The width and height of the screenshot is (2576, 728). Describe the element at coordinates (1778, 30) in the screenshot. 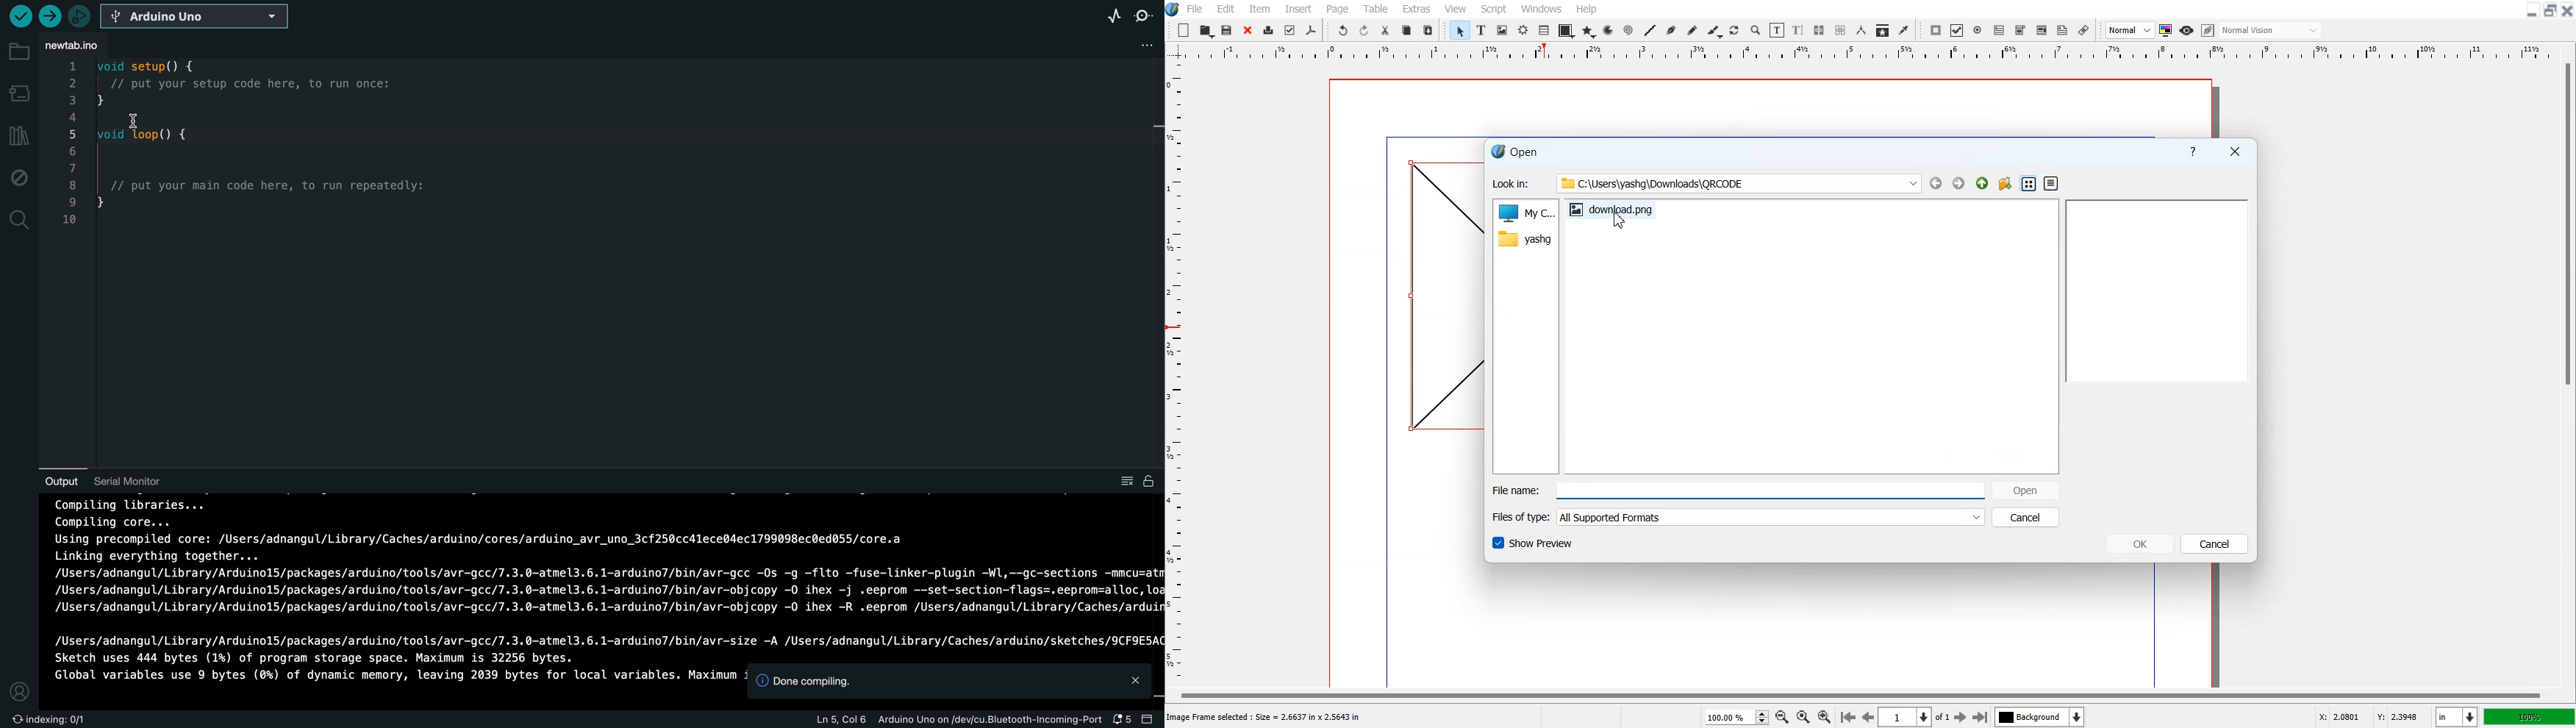

I see `Edit Content of Frame` at that location.